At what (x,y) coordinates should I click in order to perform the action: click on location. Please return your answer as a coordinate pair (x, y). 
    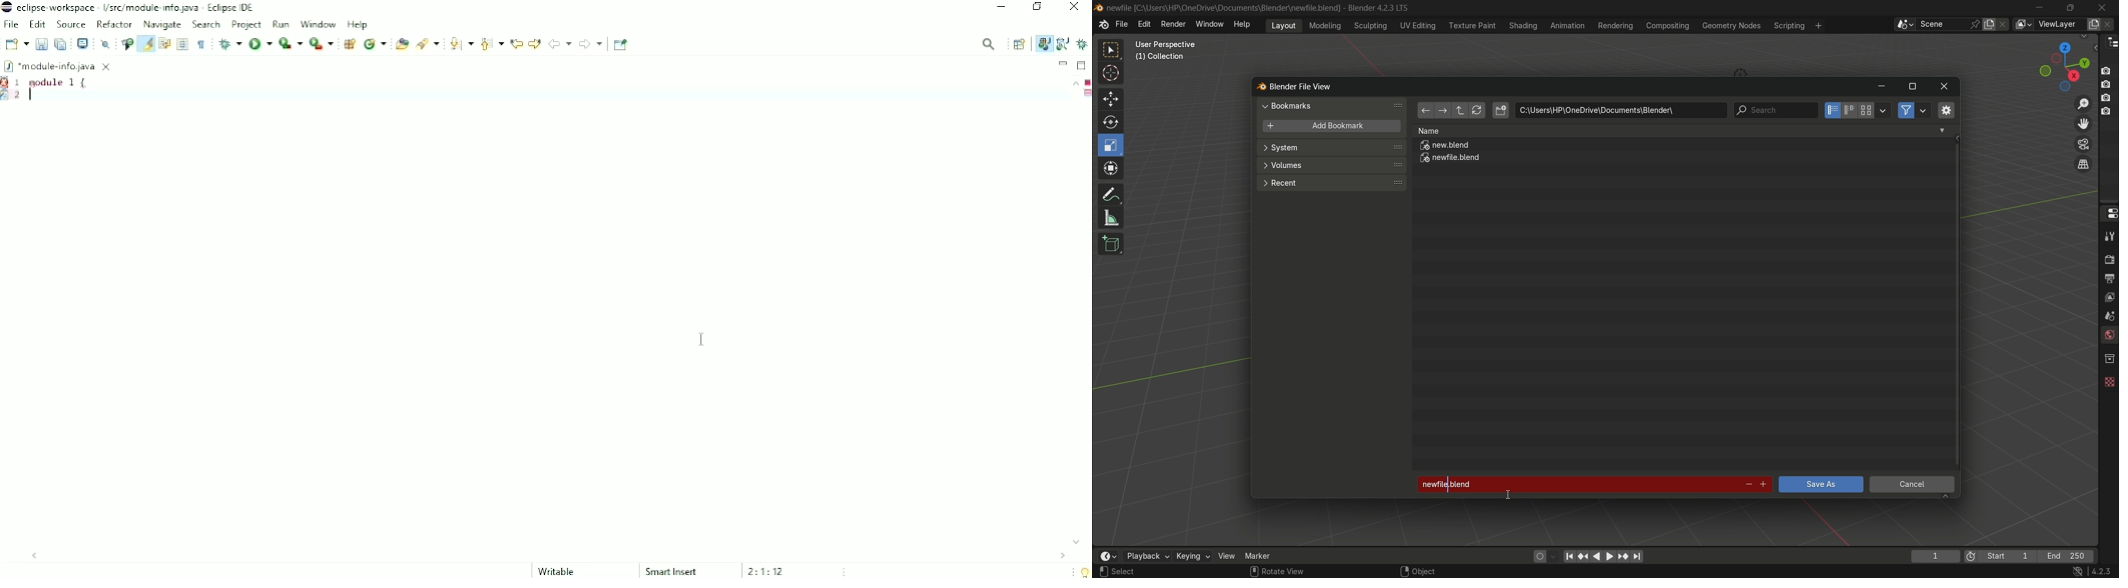
    Looking at the image, I should click on (1621, 110).